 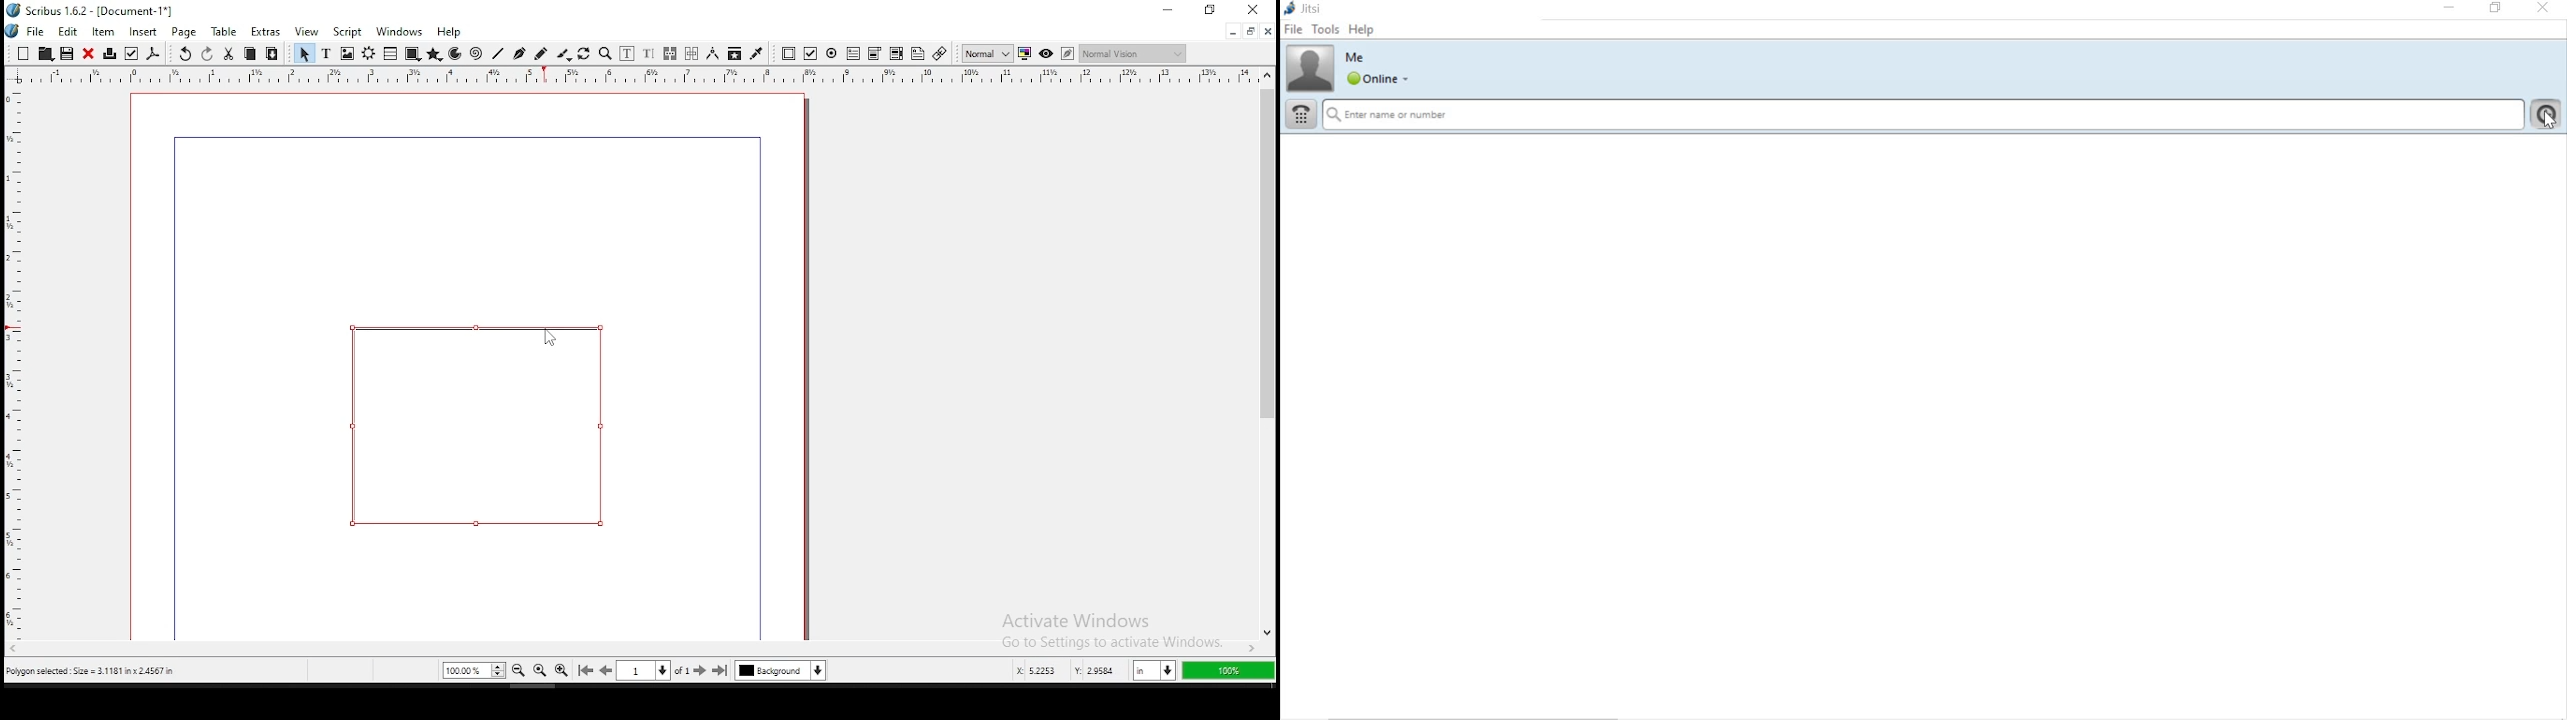 What do you see at coordinates (1326, 29) in the screenshot?
I see `tools` at bounding box center [1326, 29].